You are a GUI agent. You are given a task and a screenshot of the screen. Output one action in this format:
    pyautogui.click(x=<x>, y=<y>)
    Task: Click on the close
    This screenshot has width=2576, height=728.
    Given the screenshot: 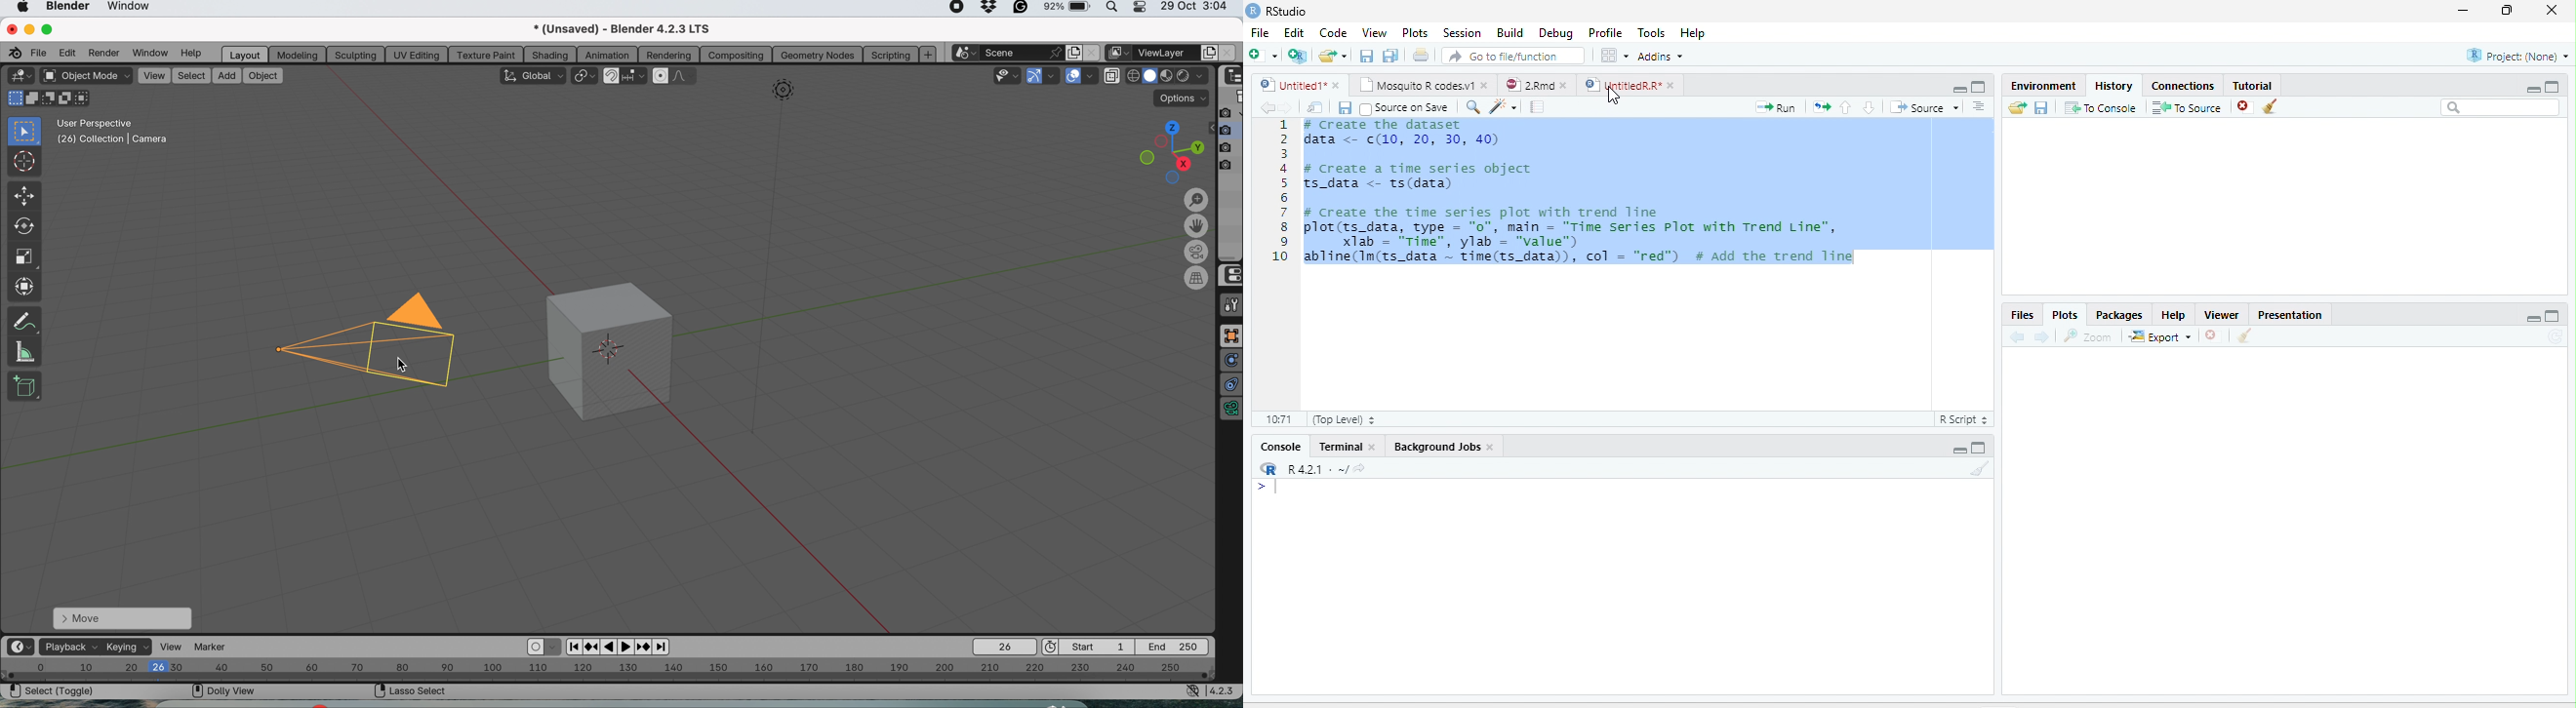 What is the action you would take?
    pyautogui.click(x=1670, y=85)
    